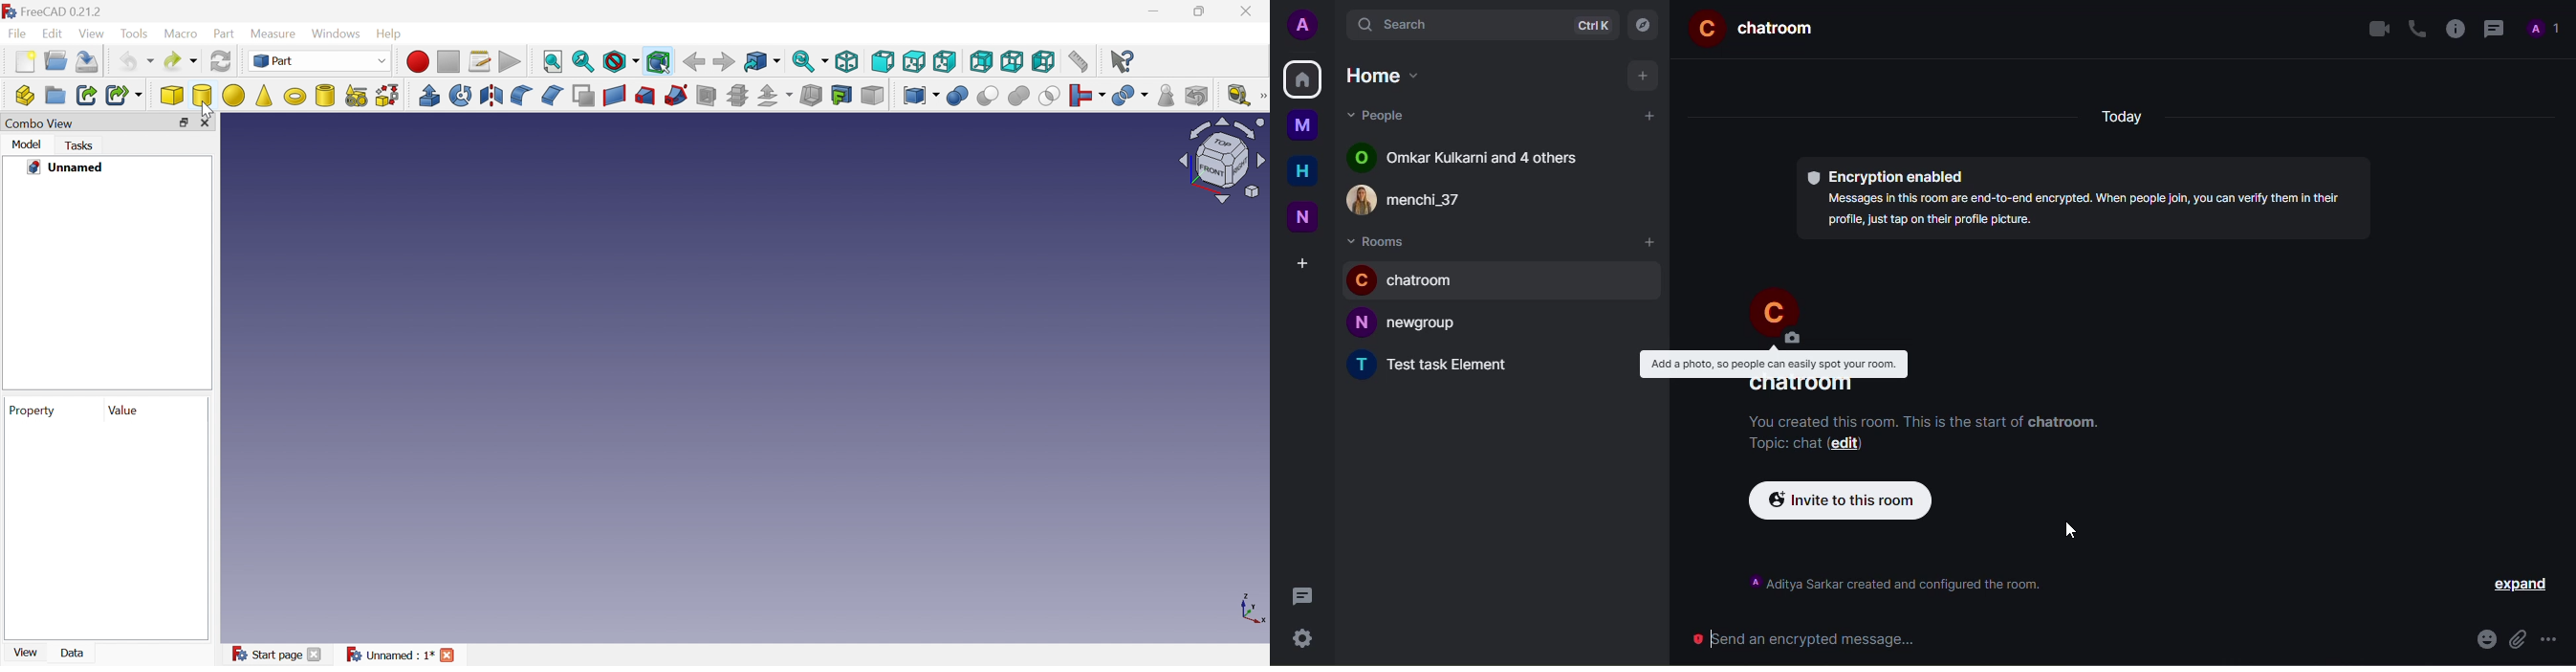  Describe the element at coordinates (2374, 27) in the screenshot. I see `video call` at that location.